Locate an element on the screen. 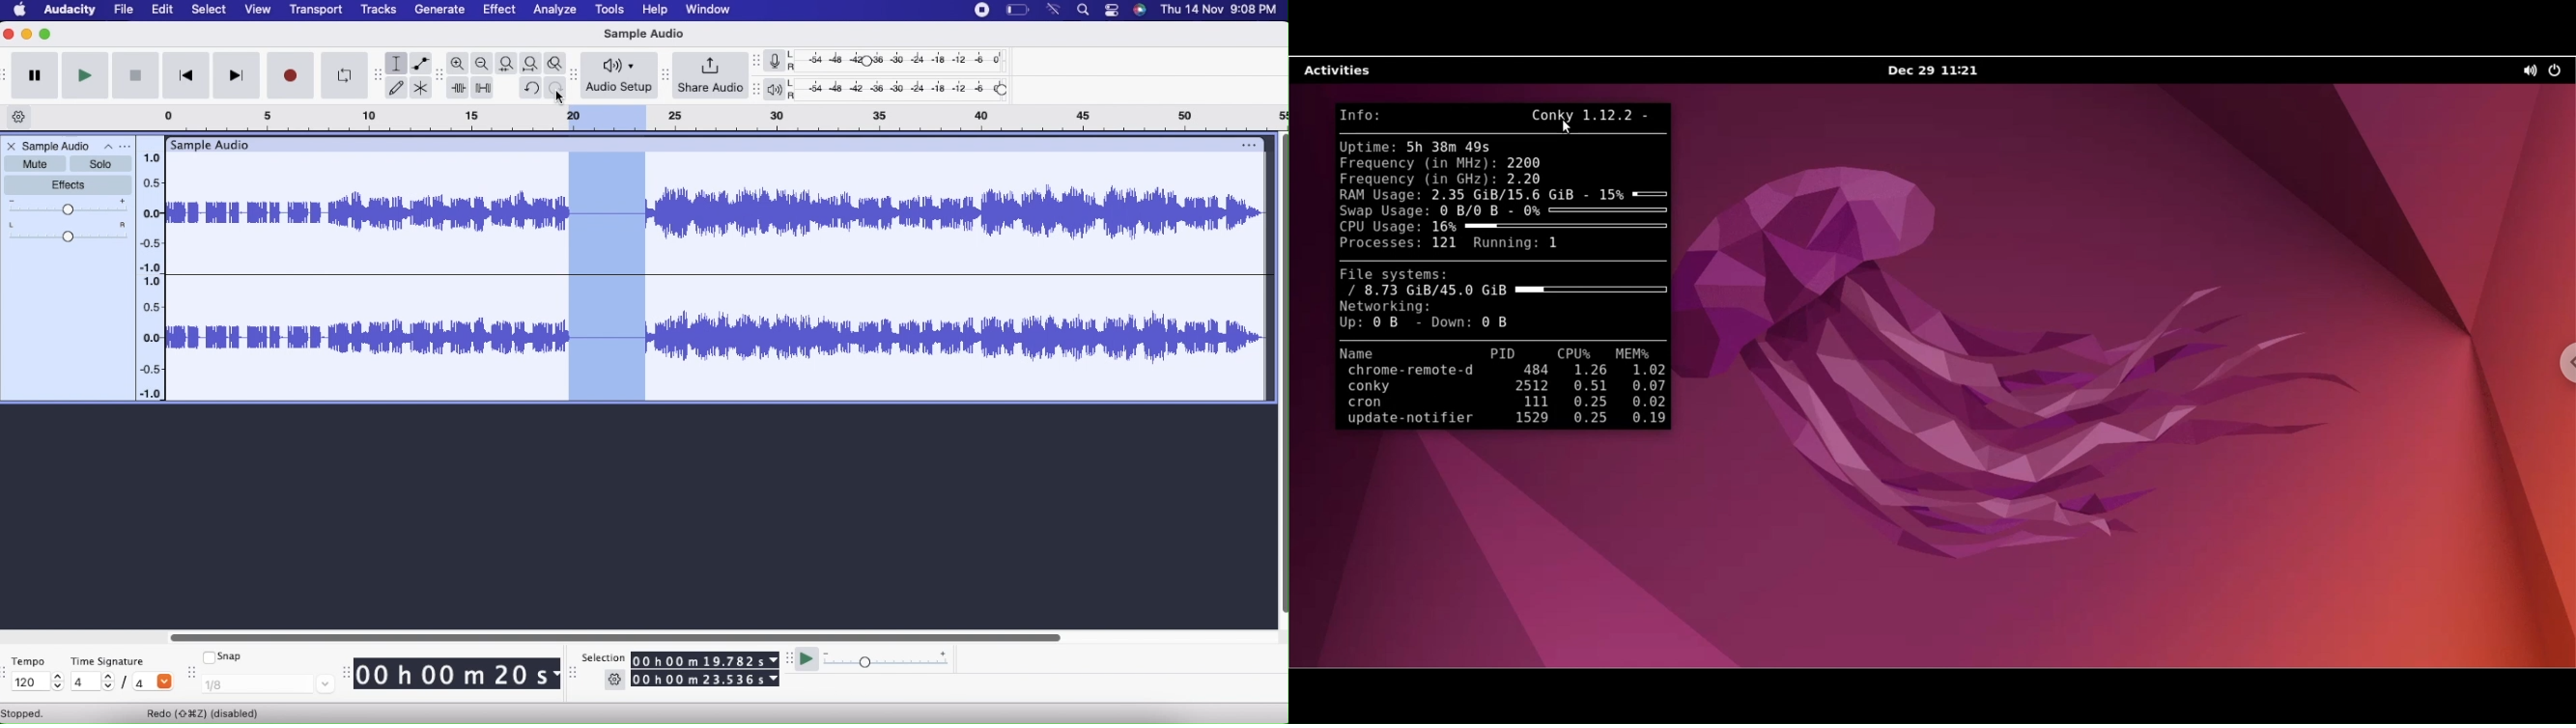  Tracks is located at coordinates (380, 9).